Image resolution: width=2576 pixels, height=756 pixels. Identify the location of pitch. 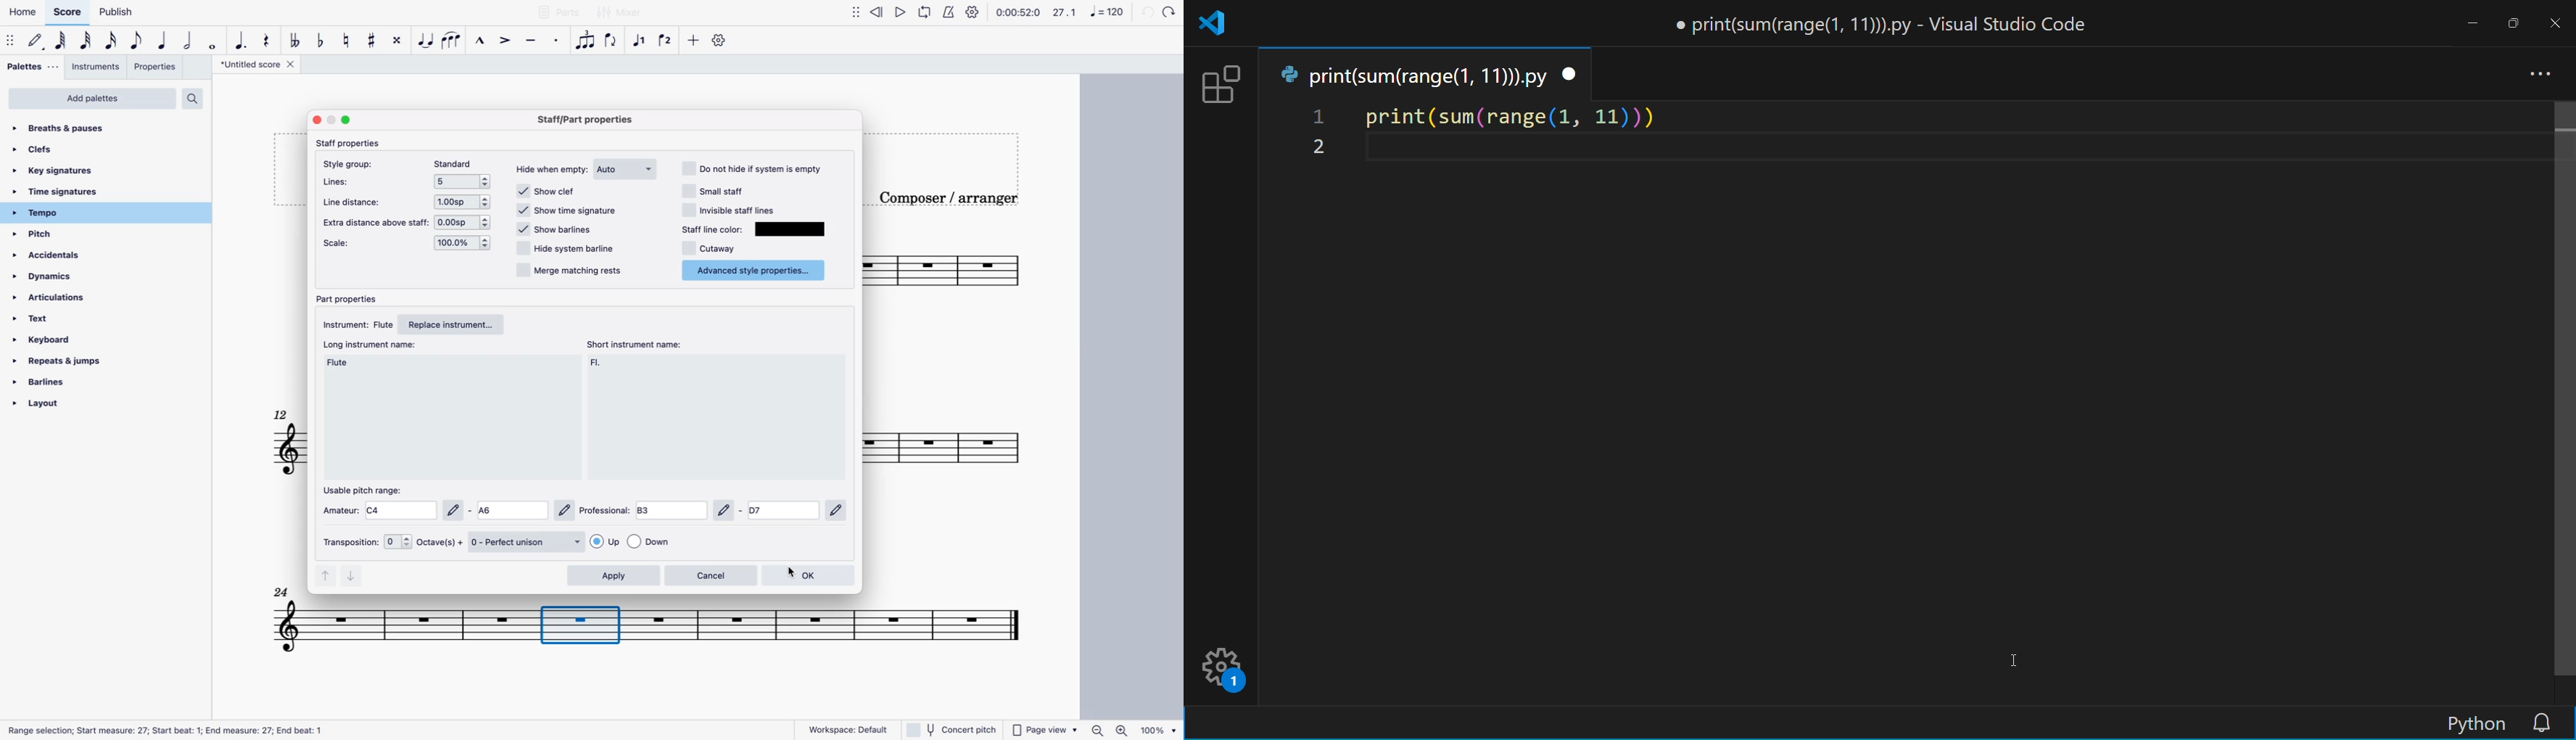
(55, 235).